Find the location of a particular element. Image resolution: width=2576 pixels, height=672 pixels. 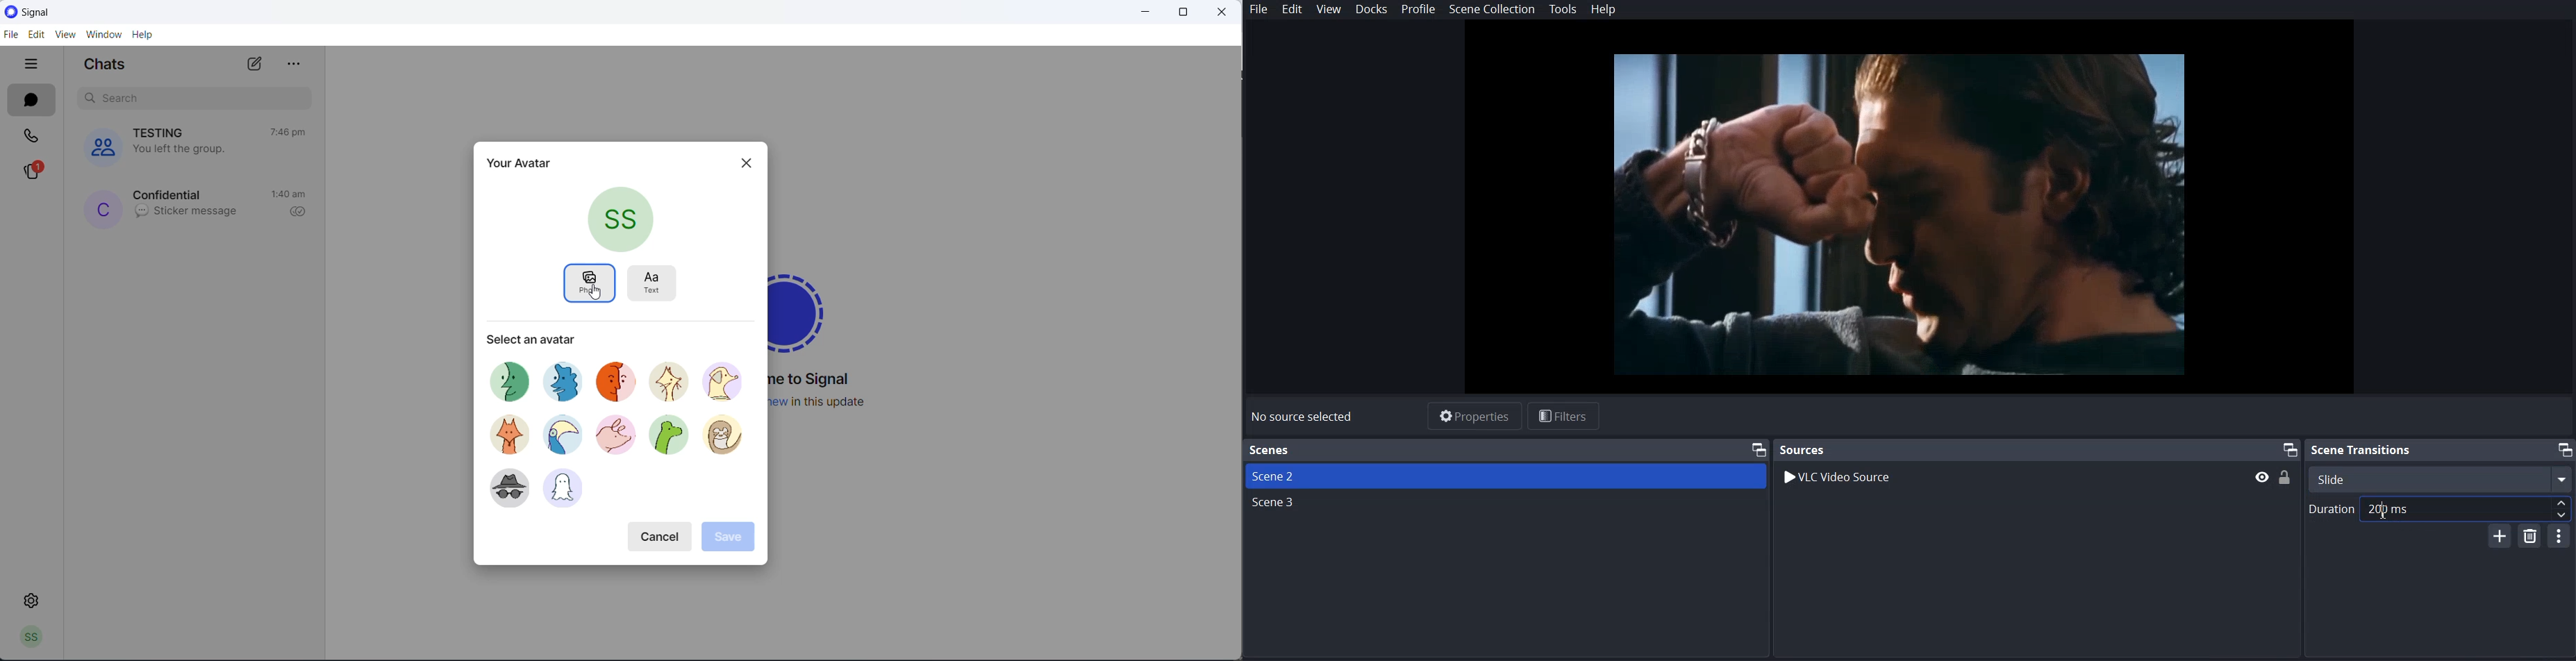

WINDOW is located at coordinates (104, 35).